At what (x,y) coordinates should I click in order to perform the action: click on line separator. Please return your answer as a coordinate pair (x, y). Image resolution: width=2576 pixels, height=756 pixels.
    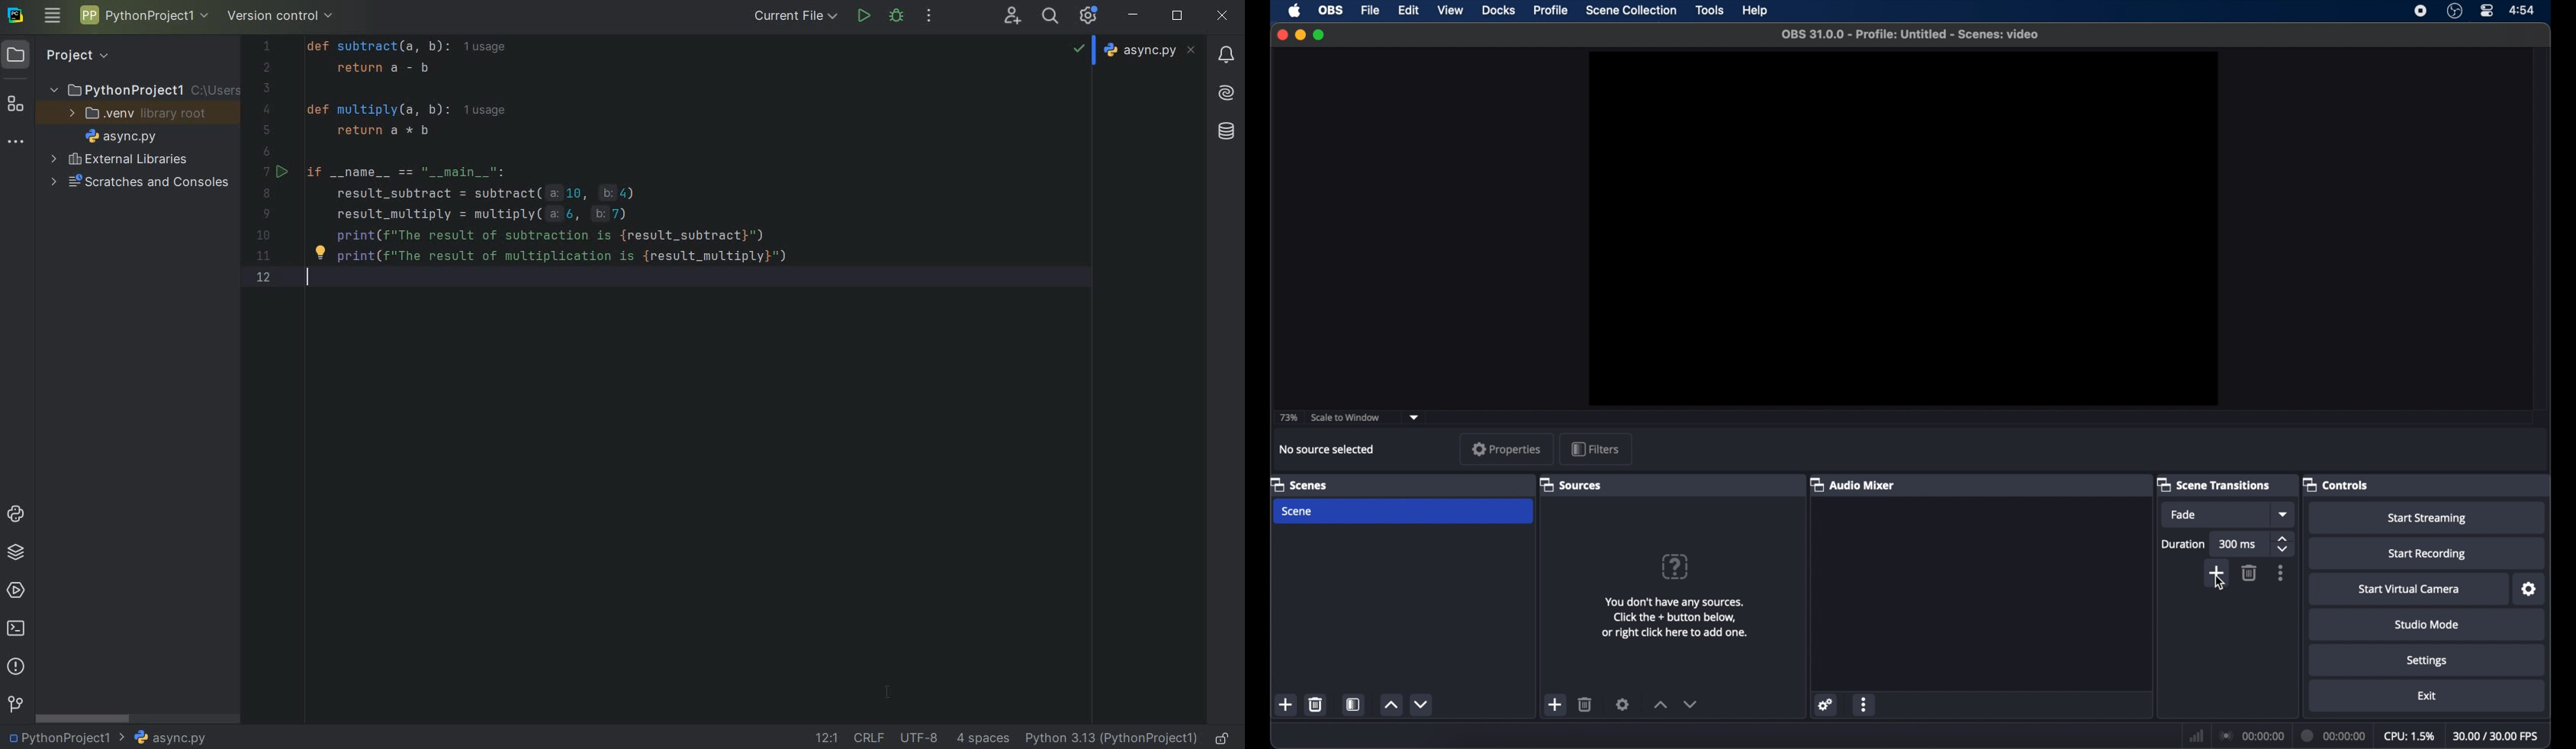
    Looking at the image, I should click on (868, 738).